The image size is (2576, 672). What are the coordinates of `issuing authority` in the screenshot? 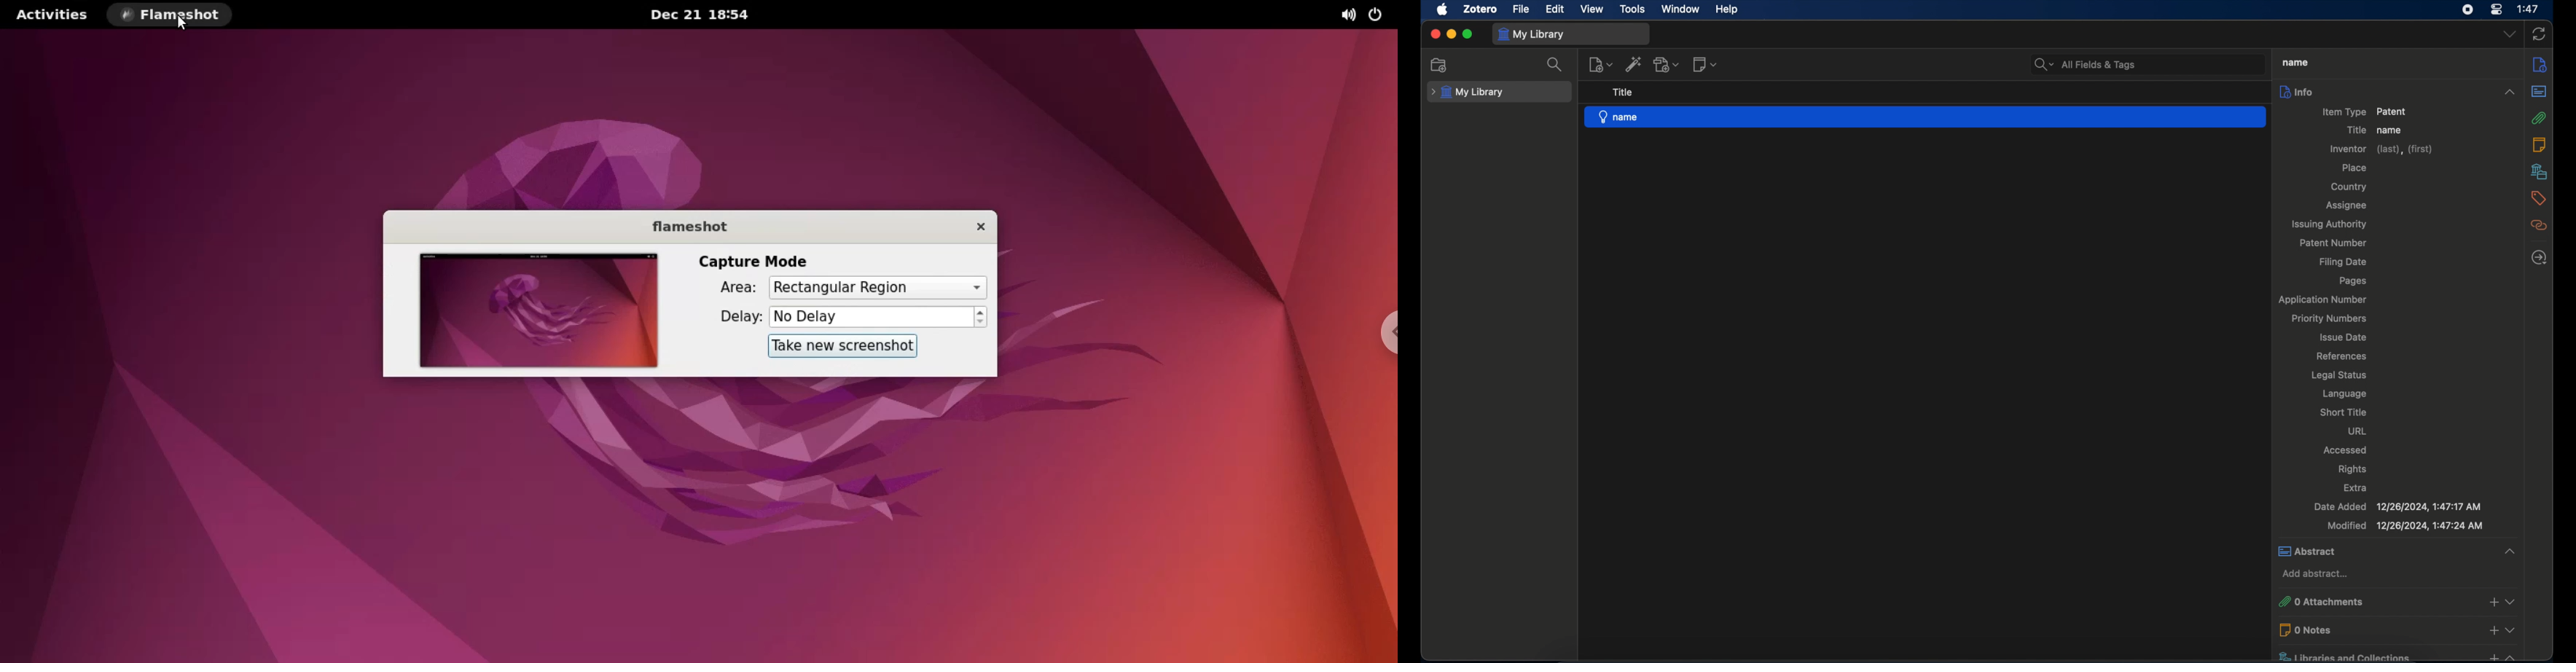 It's located at (2329, 224).